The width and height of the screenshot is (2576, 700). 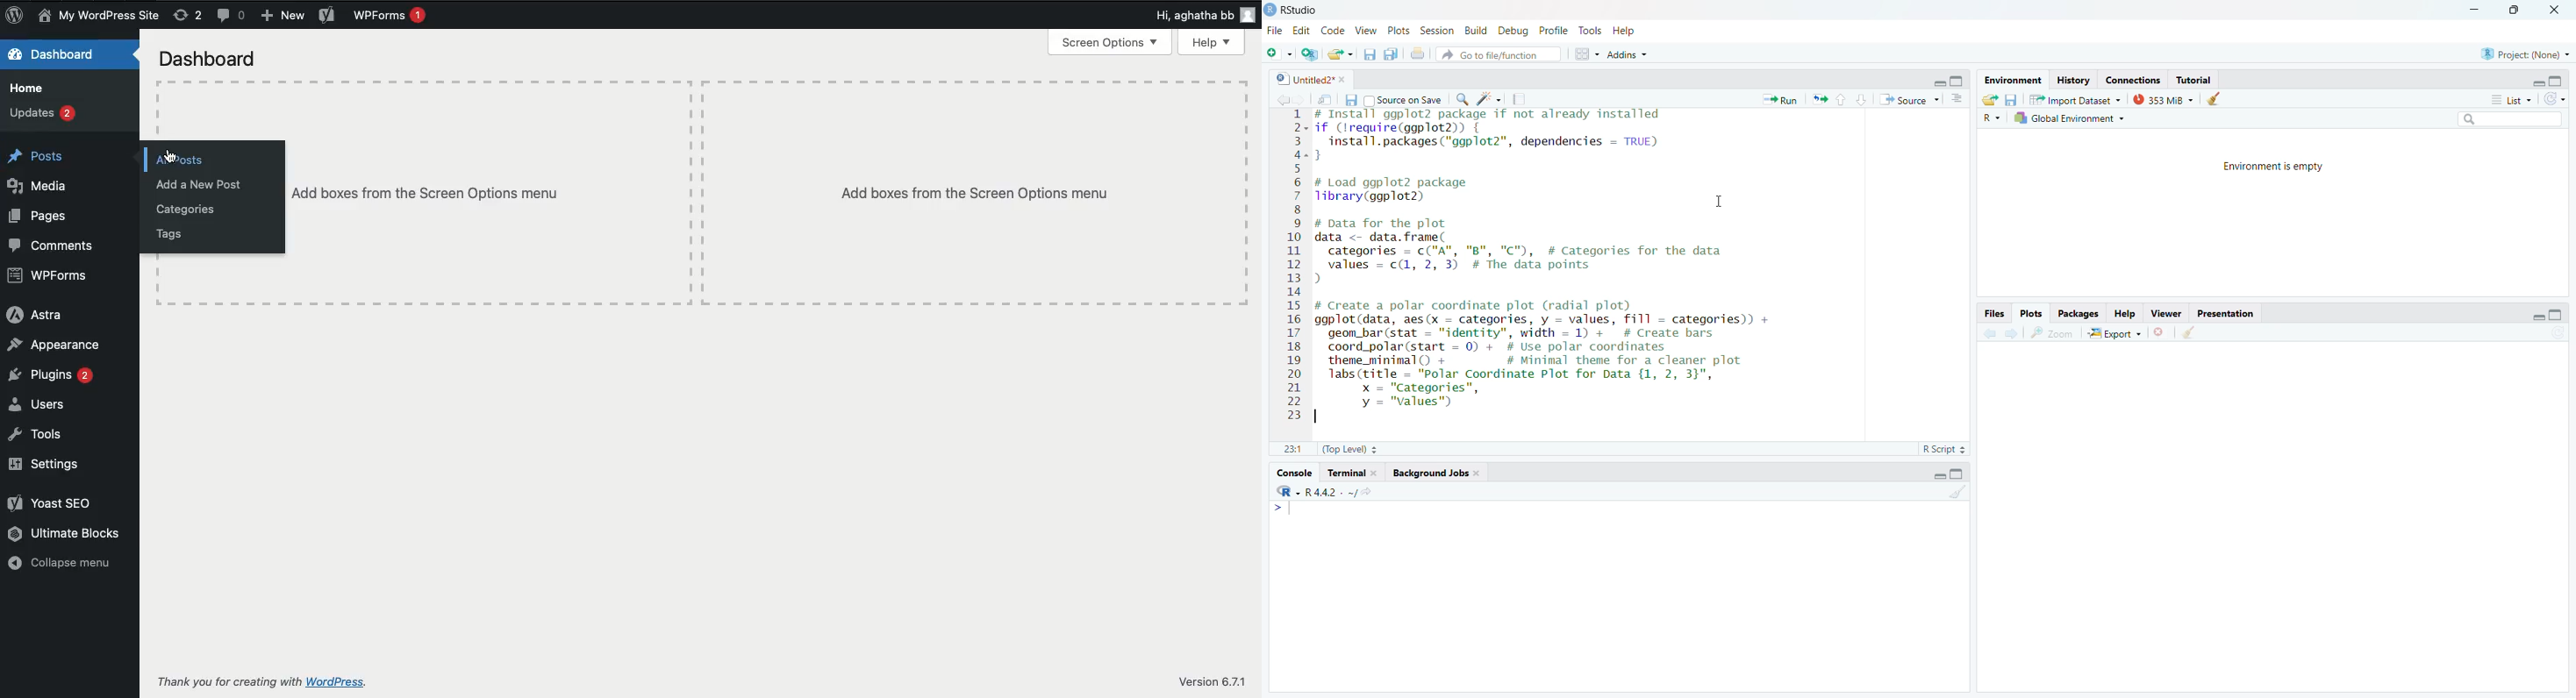 I want to click on code tools, so click(x=1490, y=99).